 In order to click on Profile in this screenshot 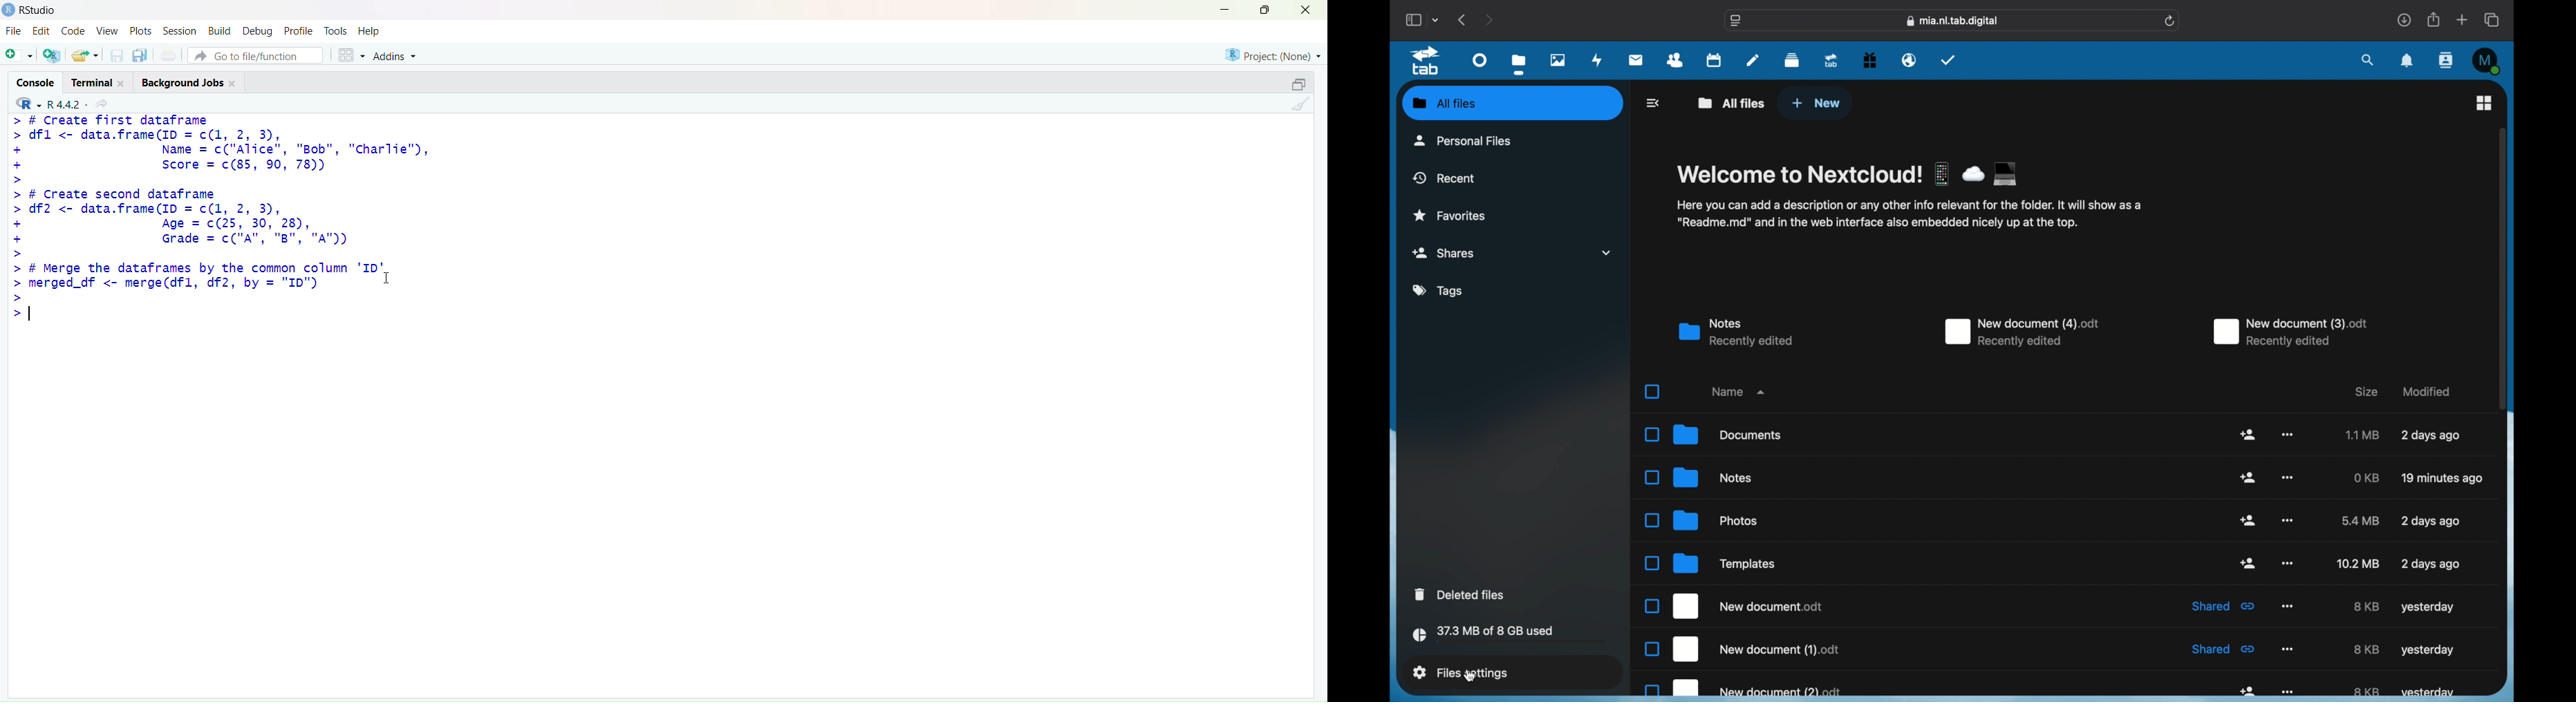, I will do `click(299, 31)`.